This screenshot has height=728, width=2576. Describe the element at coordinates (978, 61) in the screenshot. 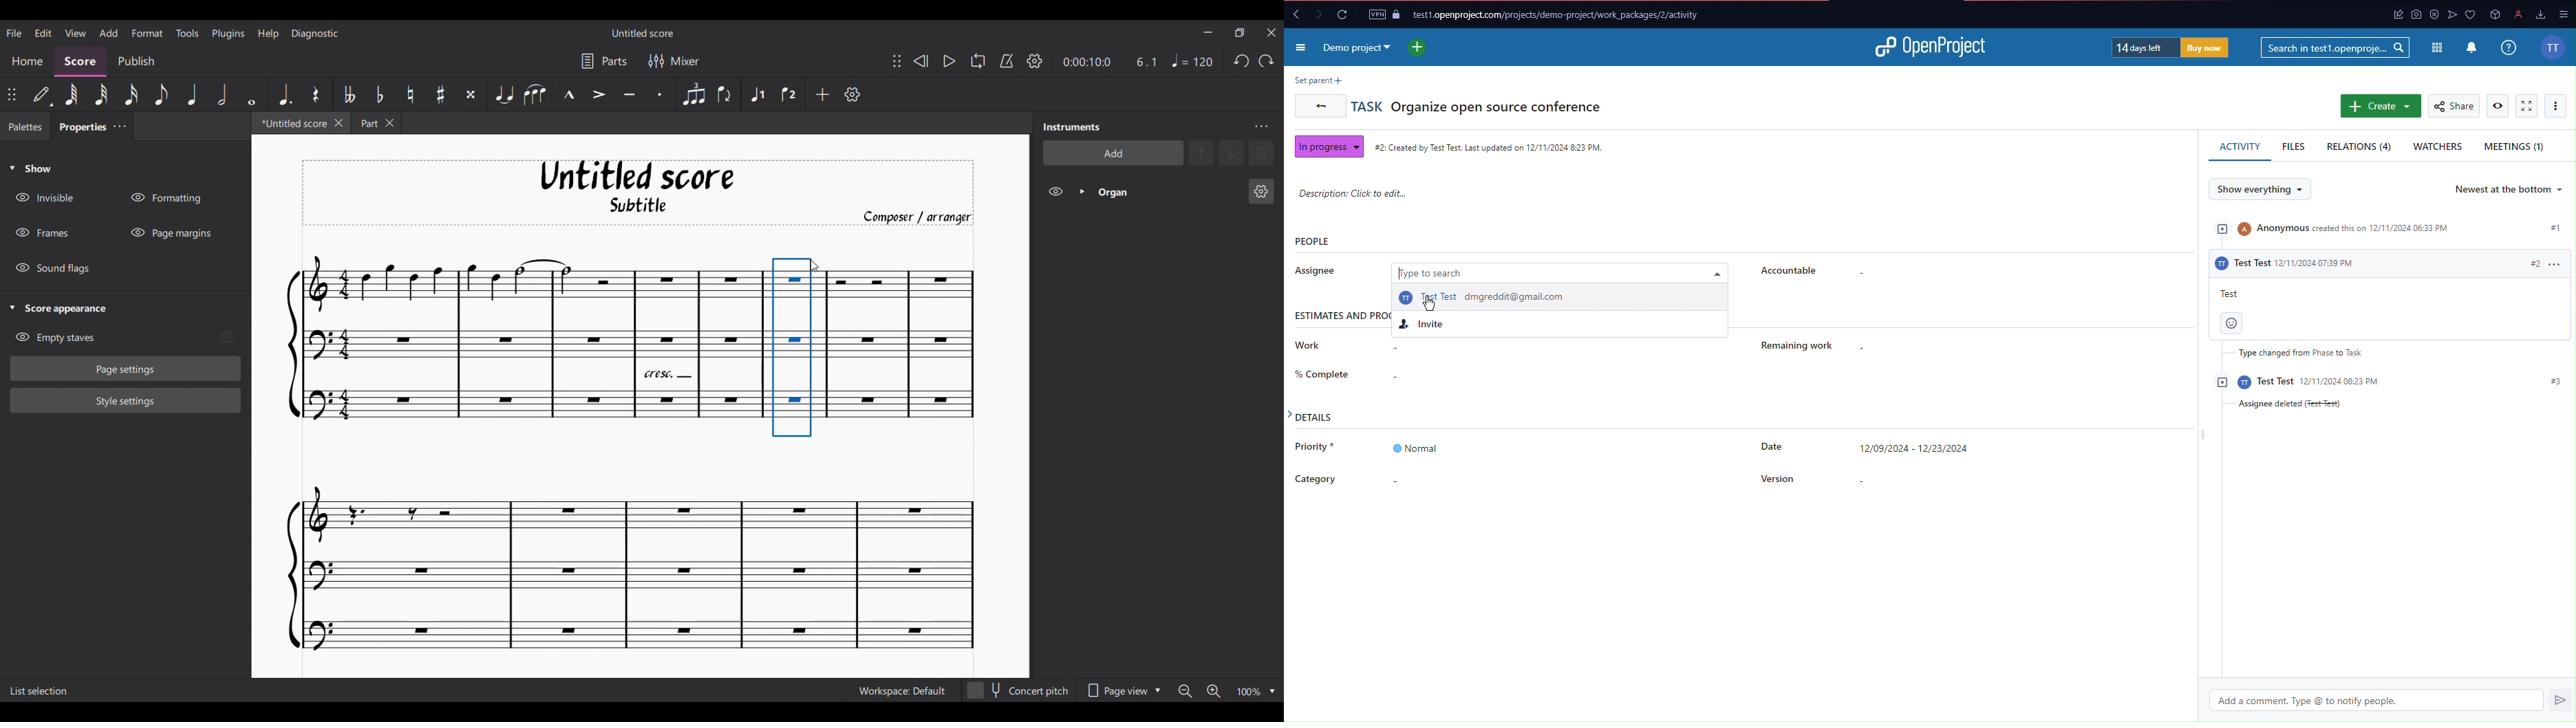

I see `Looping playback ` at that location.